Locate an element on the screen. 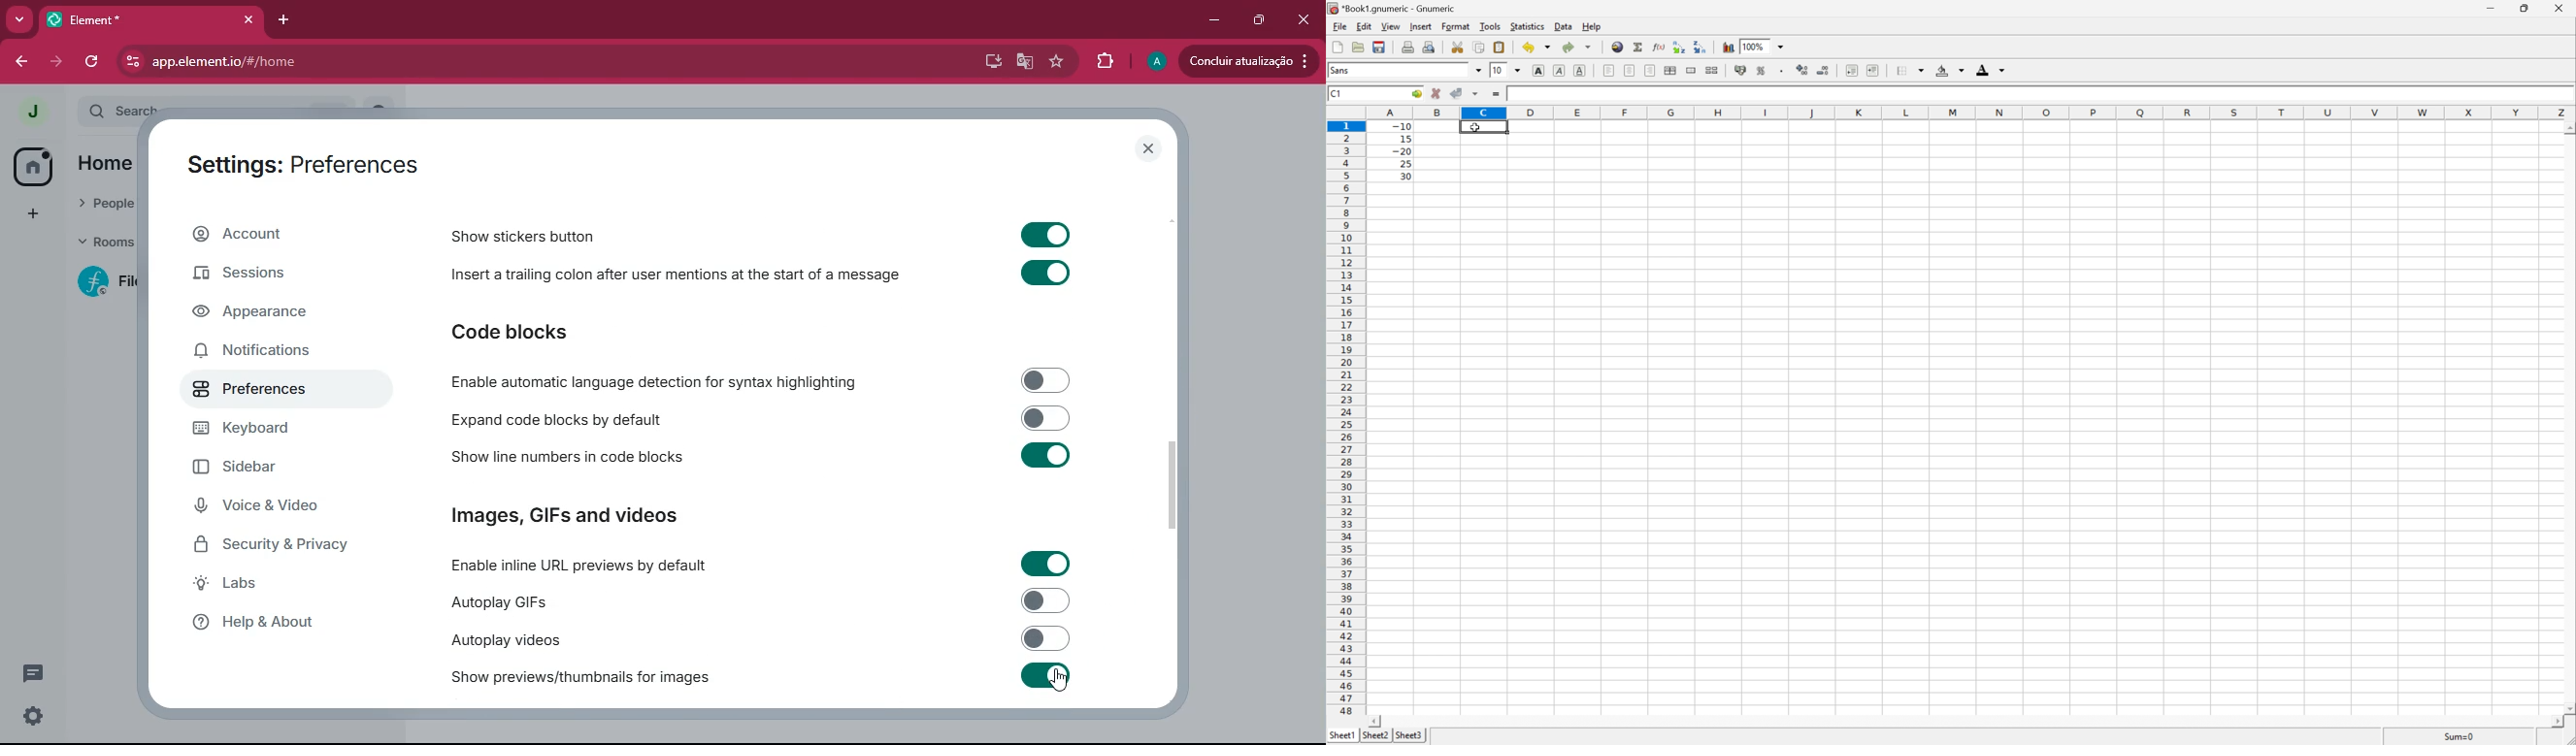 This screenshot has height=756, width=2576. Element* is located at coordinates (123, 19).